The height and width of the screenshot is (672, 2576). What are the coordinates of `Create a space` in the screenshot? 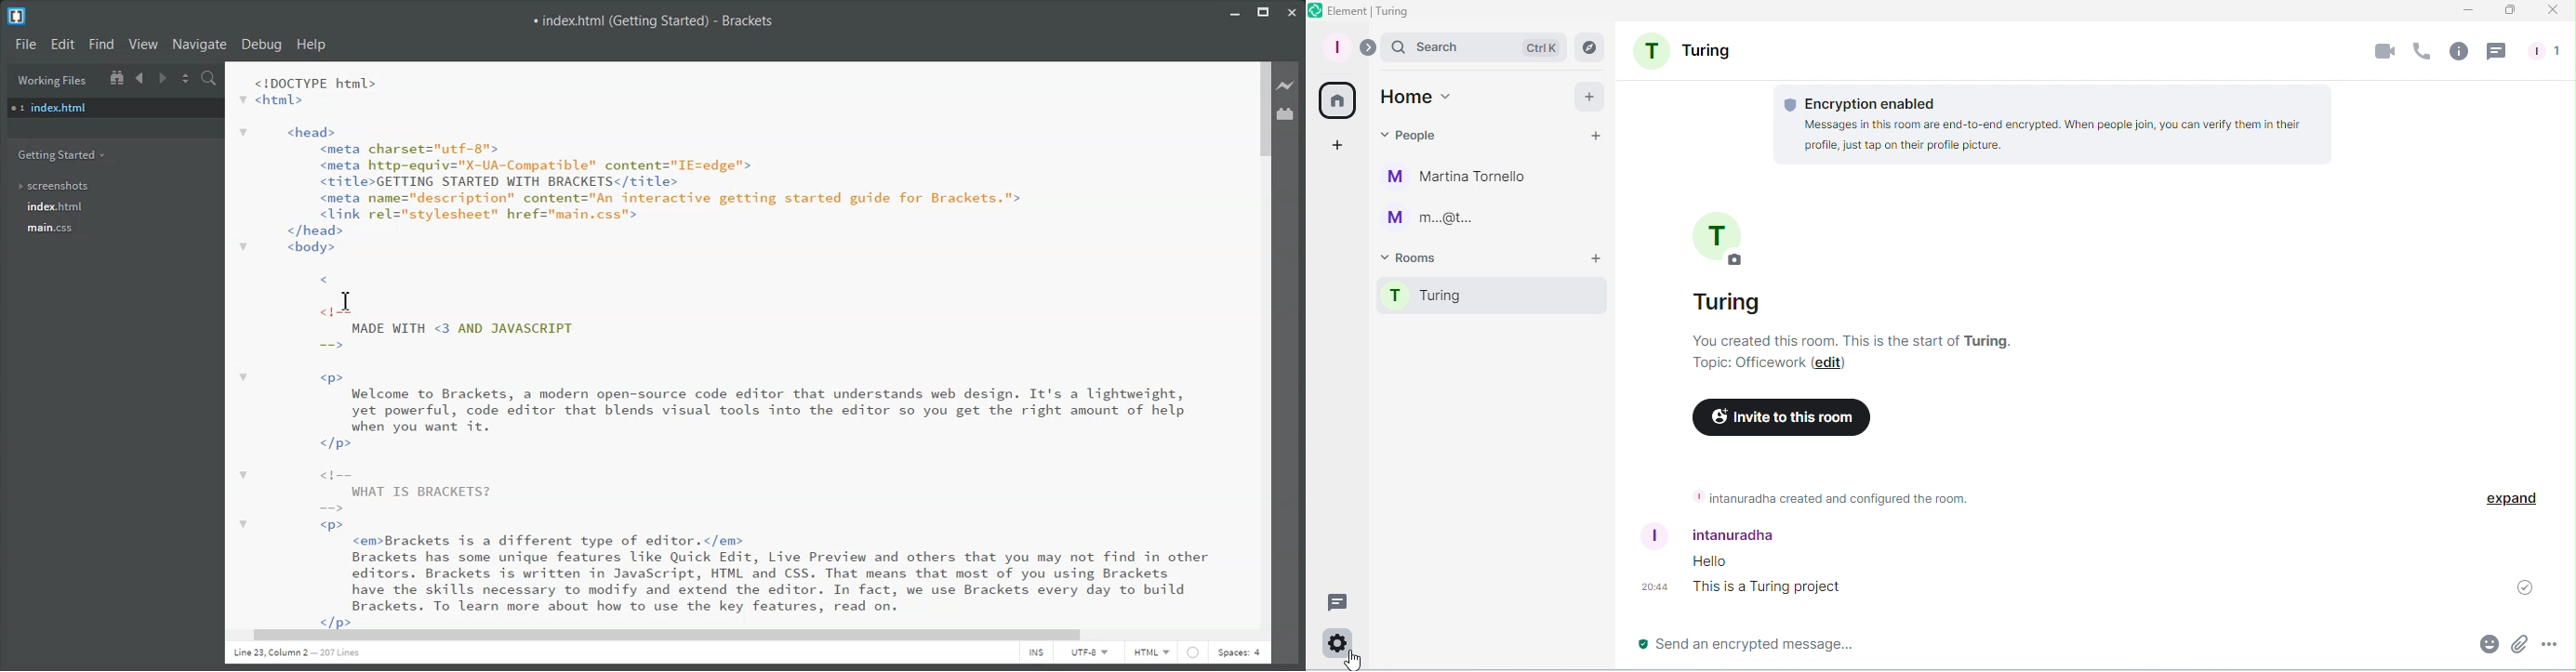 It's located at (1334, 147).